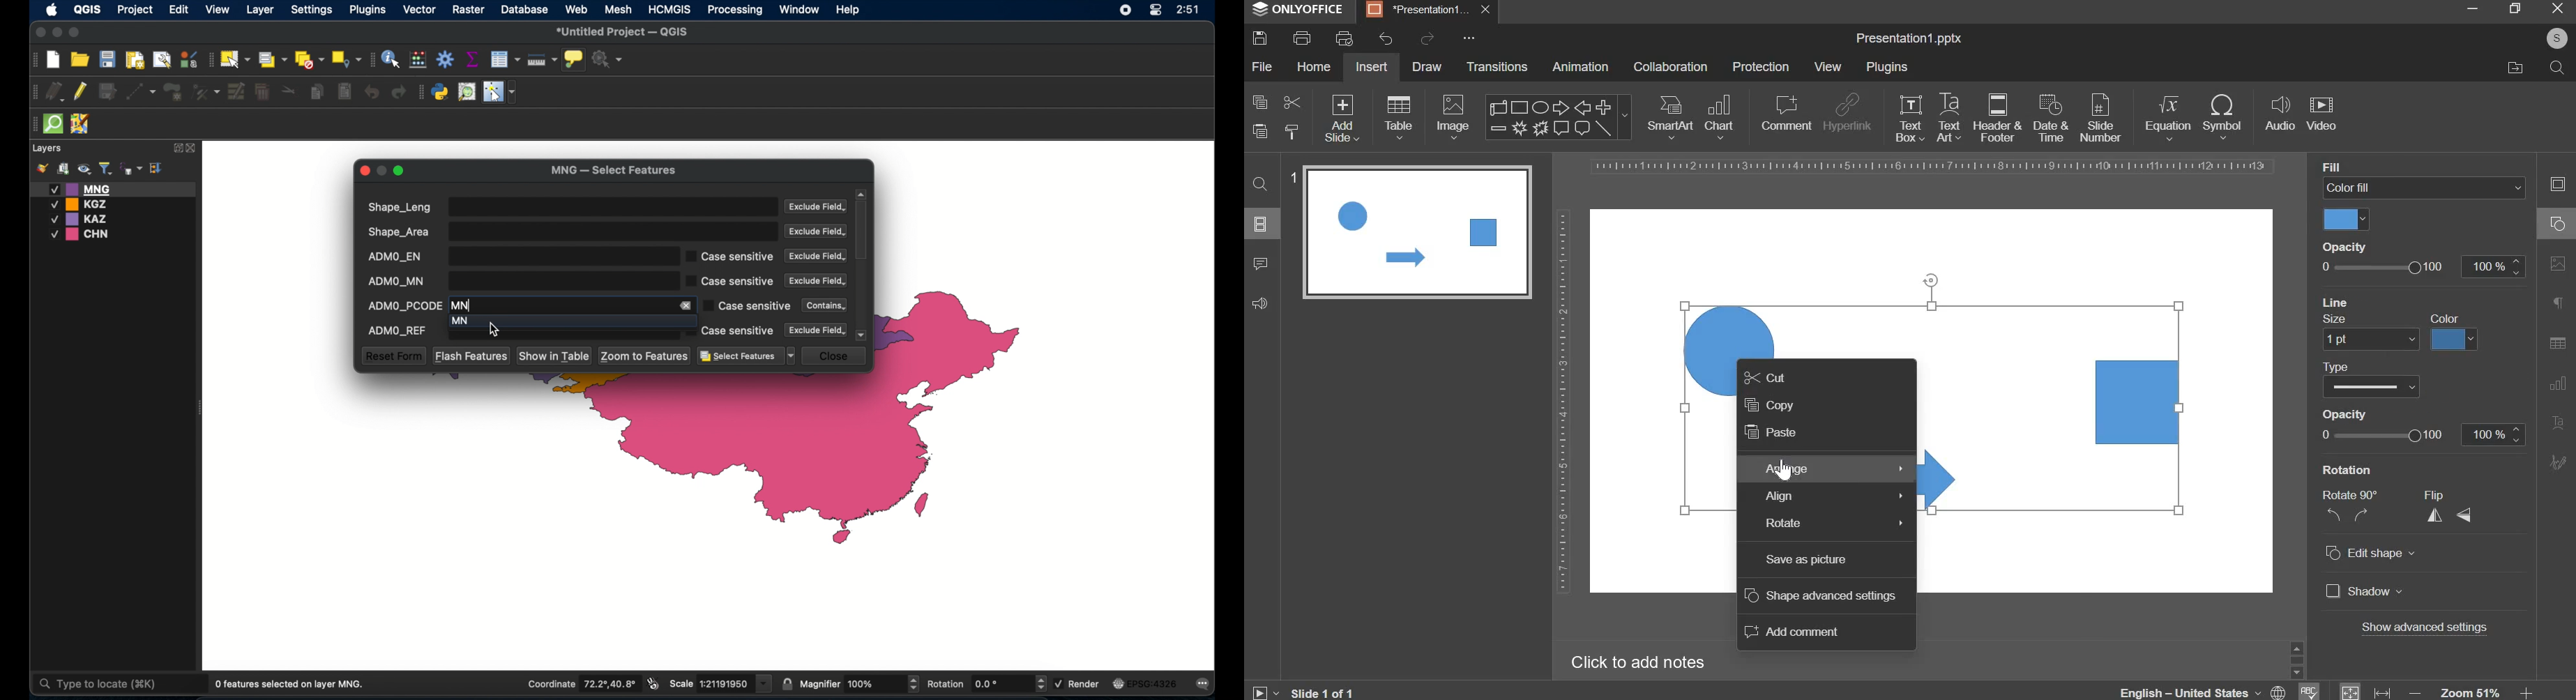  What do you see at coordinates (207, 91) in the screenshot?
I see `vertex tool` at bounding box center [207, 91].